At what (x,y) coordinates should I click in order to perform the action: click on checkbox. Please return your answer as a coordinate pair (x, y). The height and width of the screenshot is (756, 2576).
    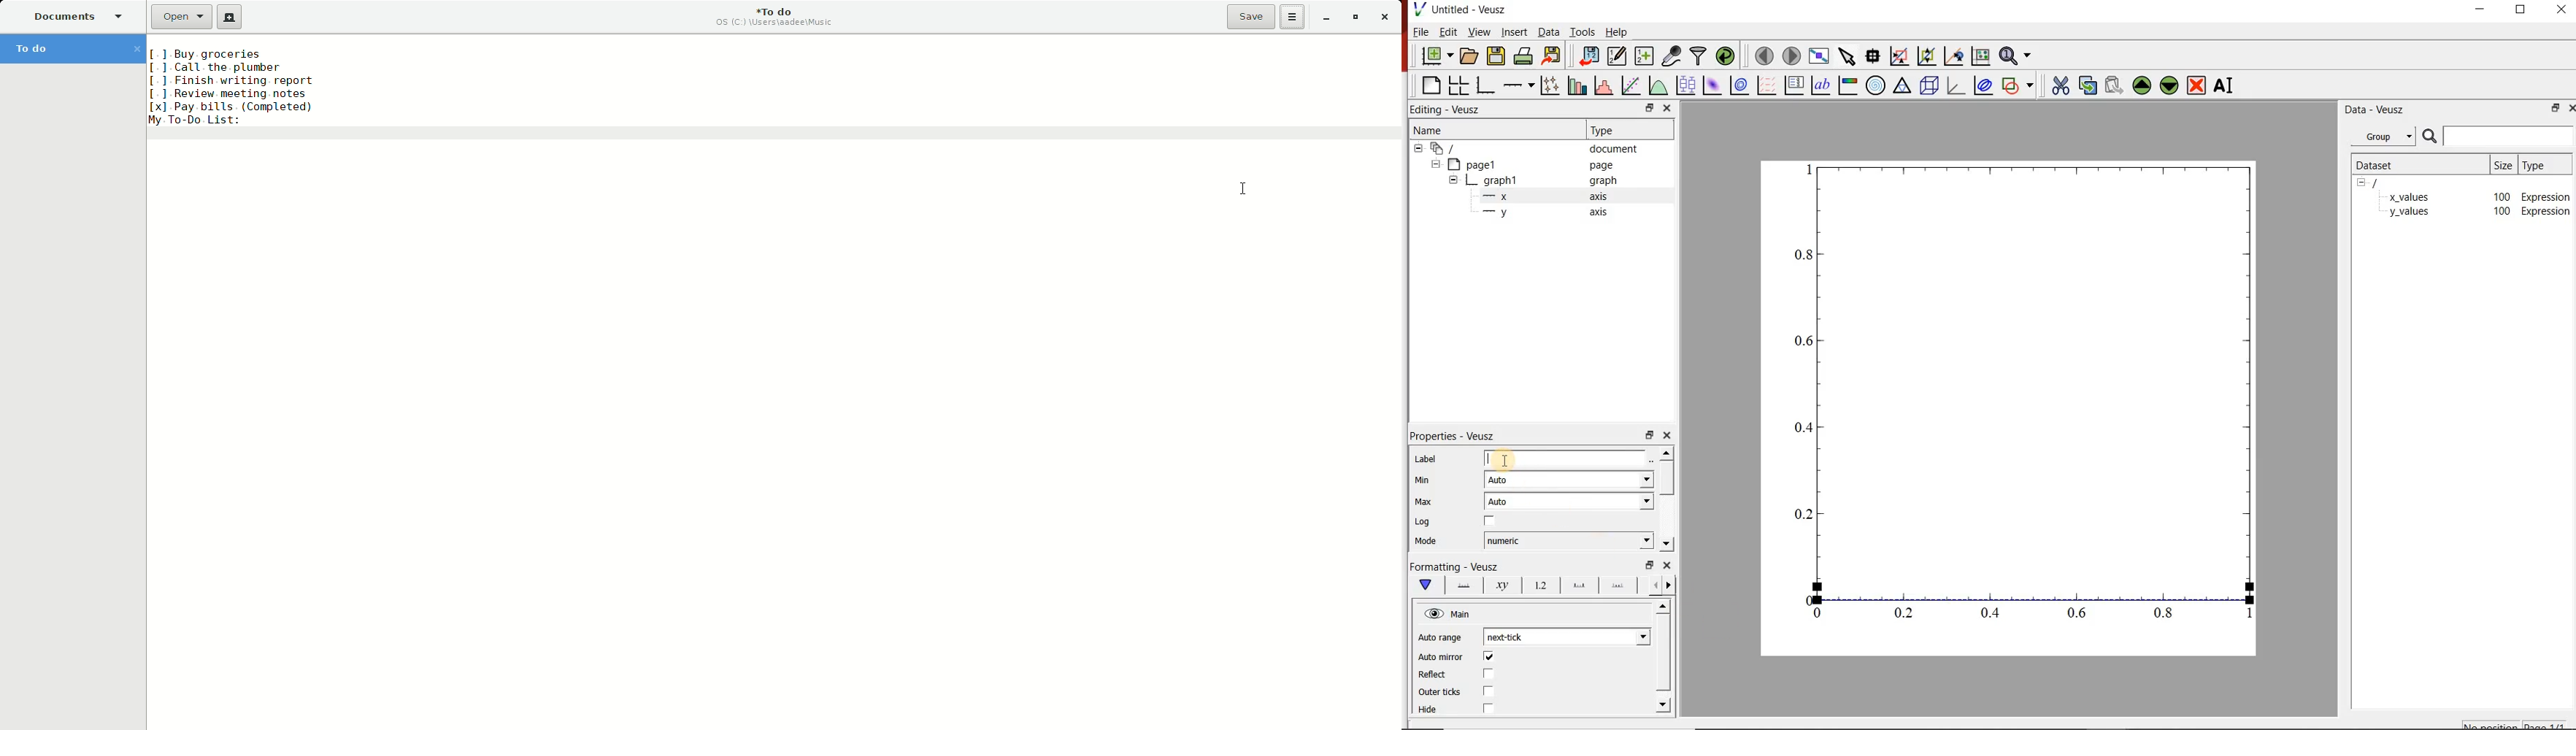
    Looking at the image, I should click on (1490, 691).